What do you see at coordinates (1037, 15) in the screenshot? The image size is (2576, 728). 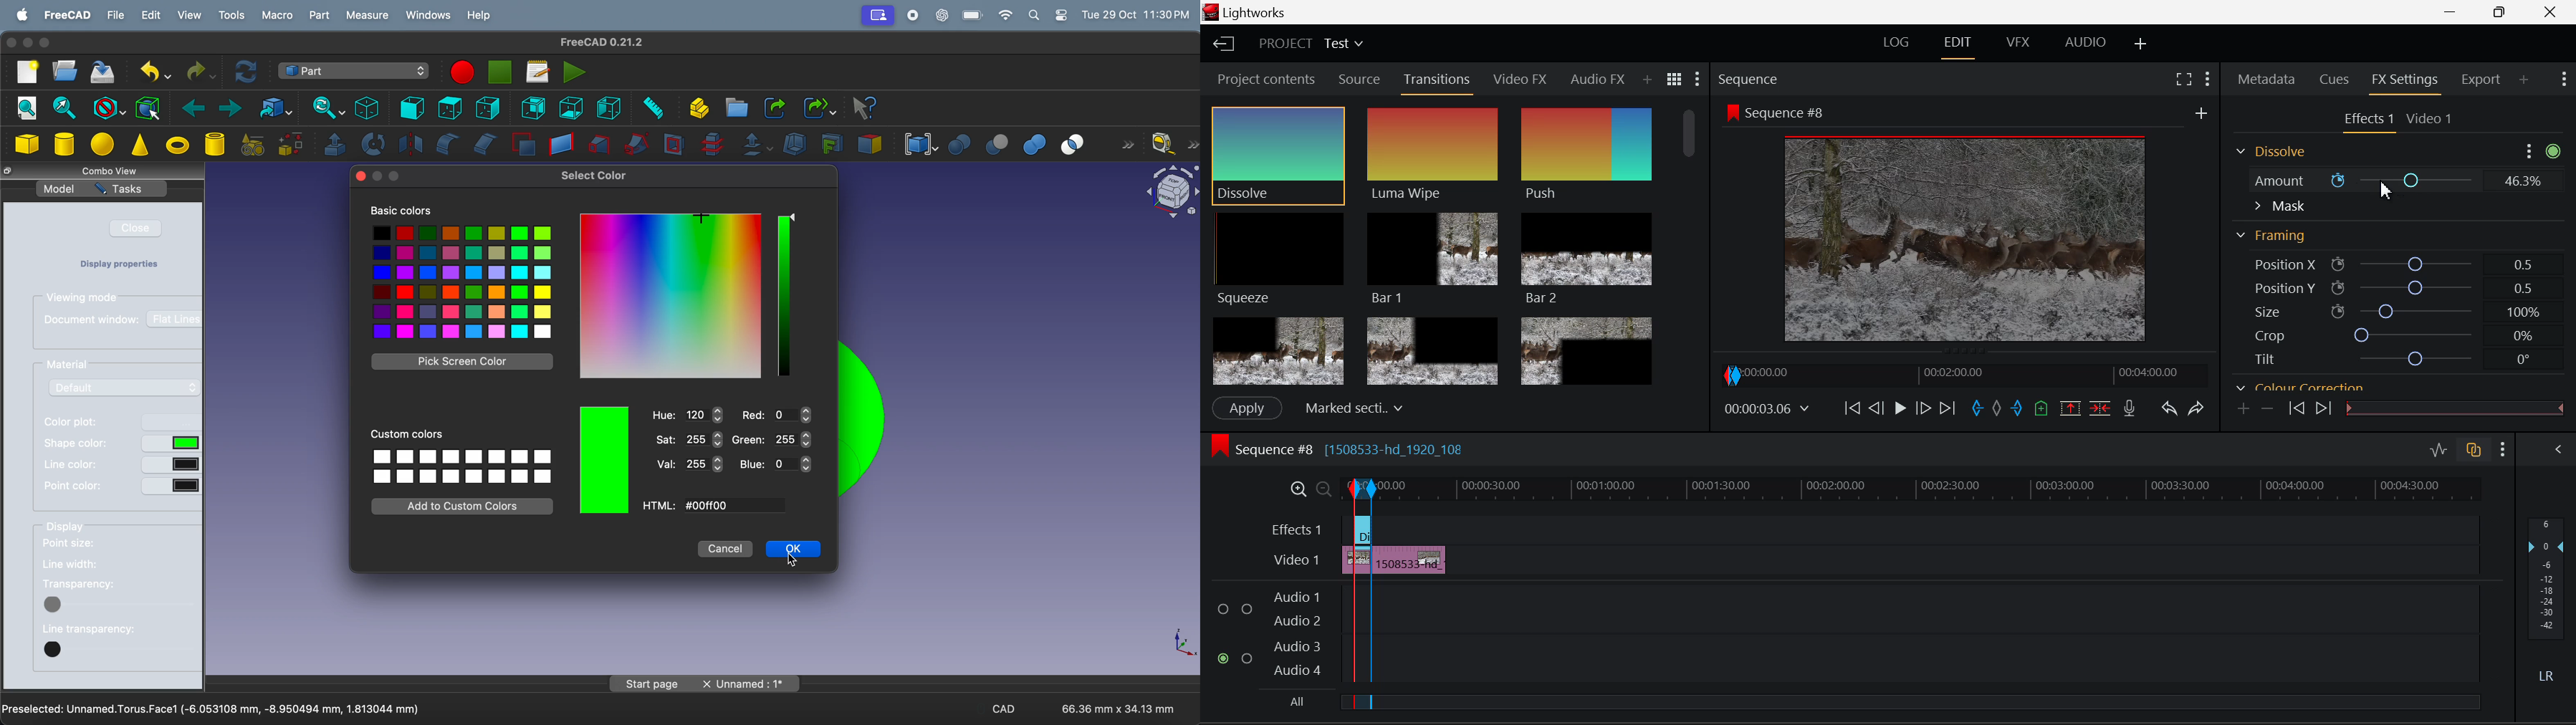 I see `apple widgets` at bounding box center [1037, 15].